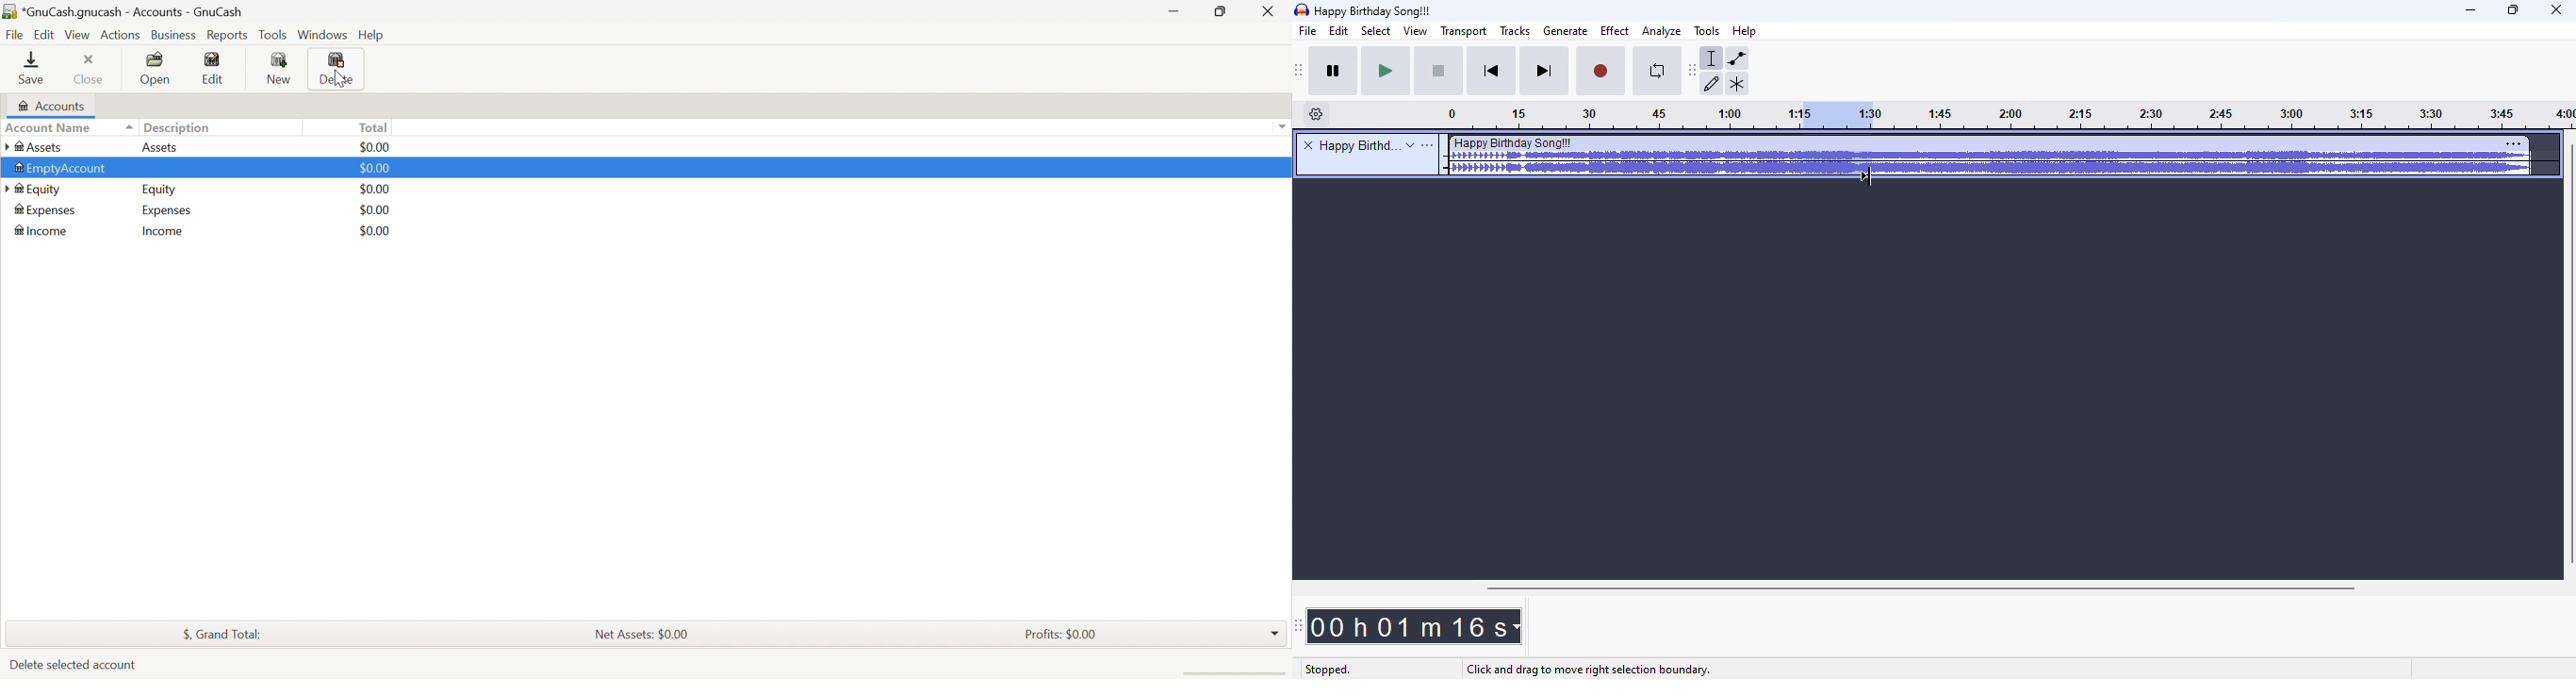 This screenshot has height=700, width=2576. I want to click on Assets, so click(35, 147).